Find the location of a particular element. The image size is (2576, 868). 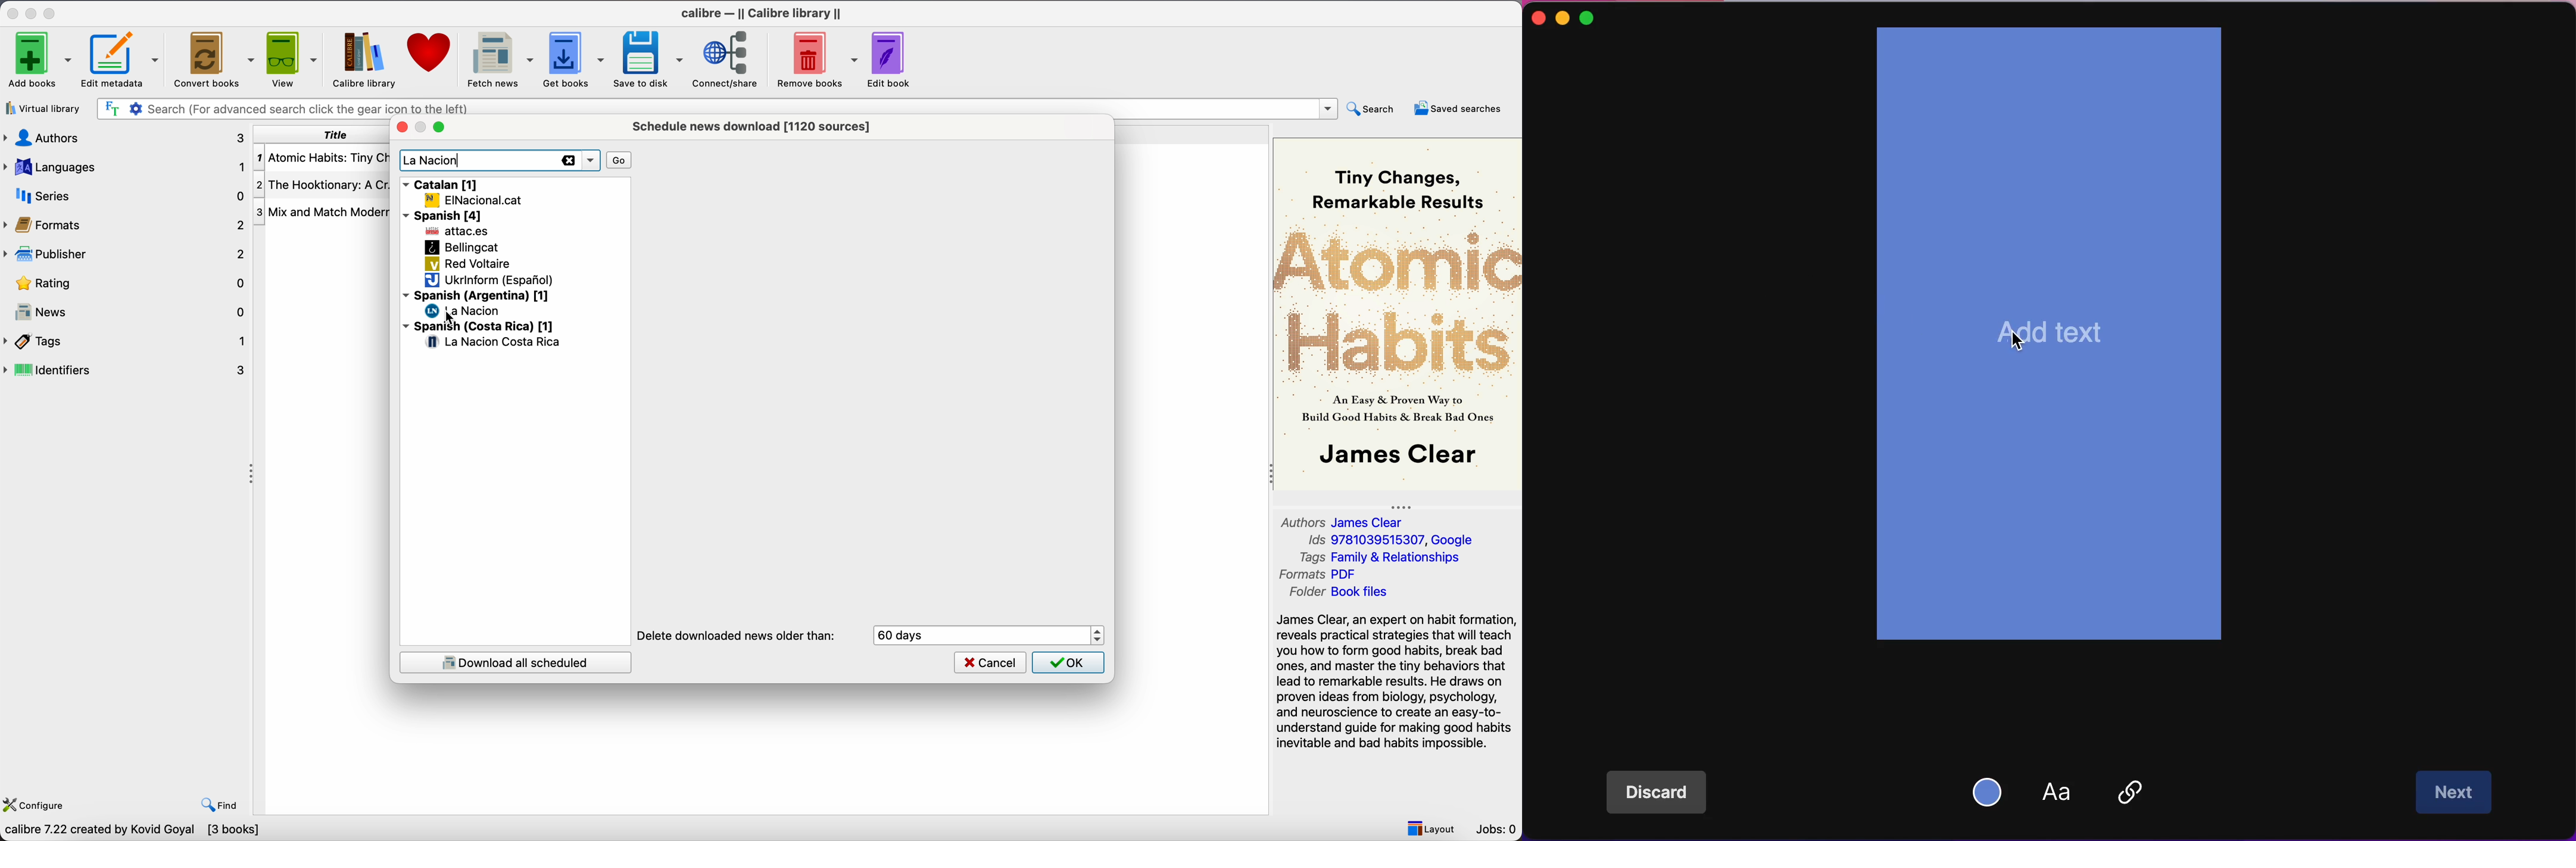

formats is located at coordinates (124, 223).